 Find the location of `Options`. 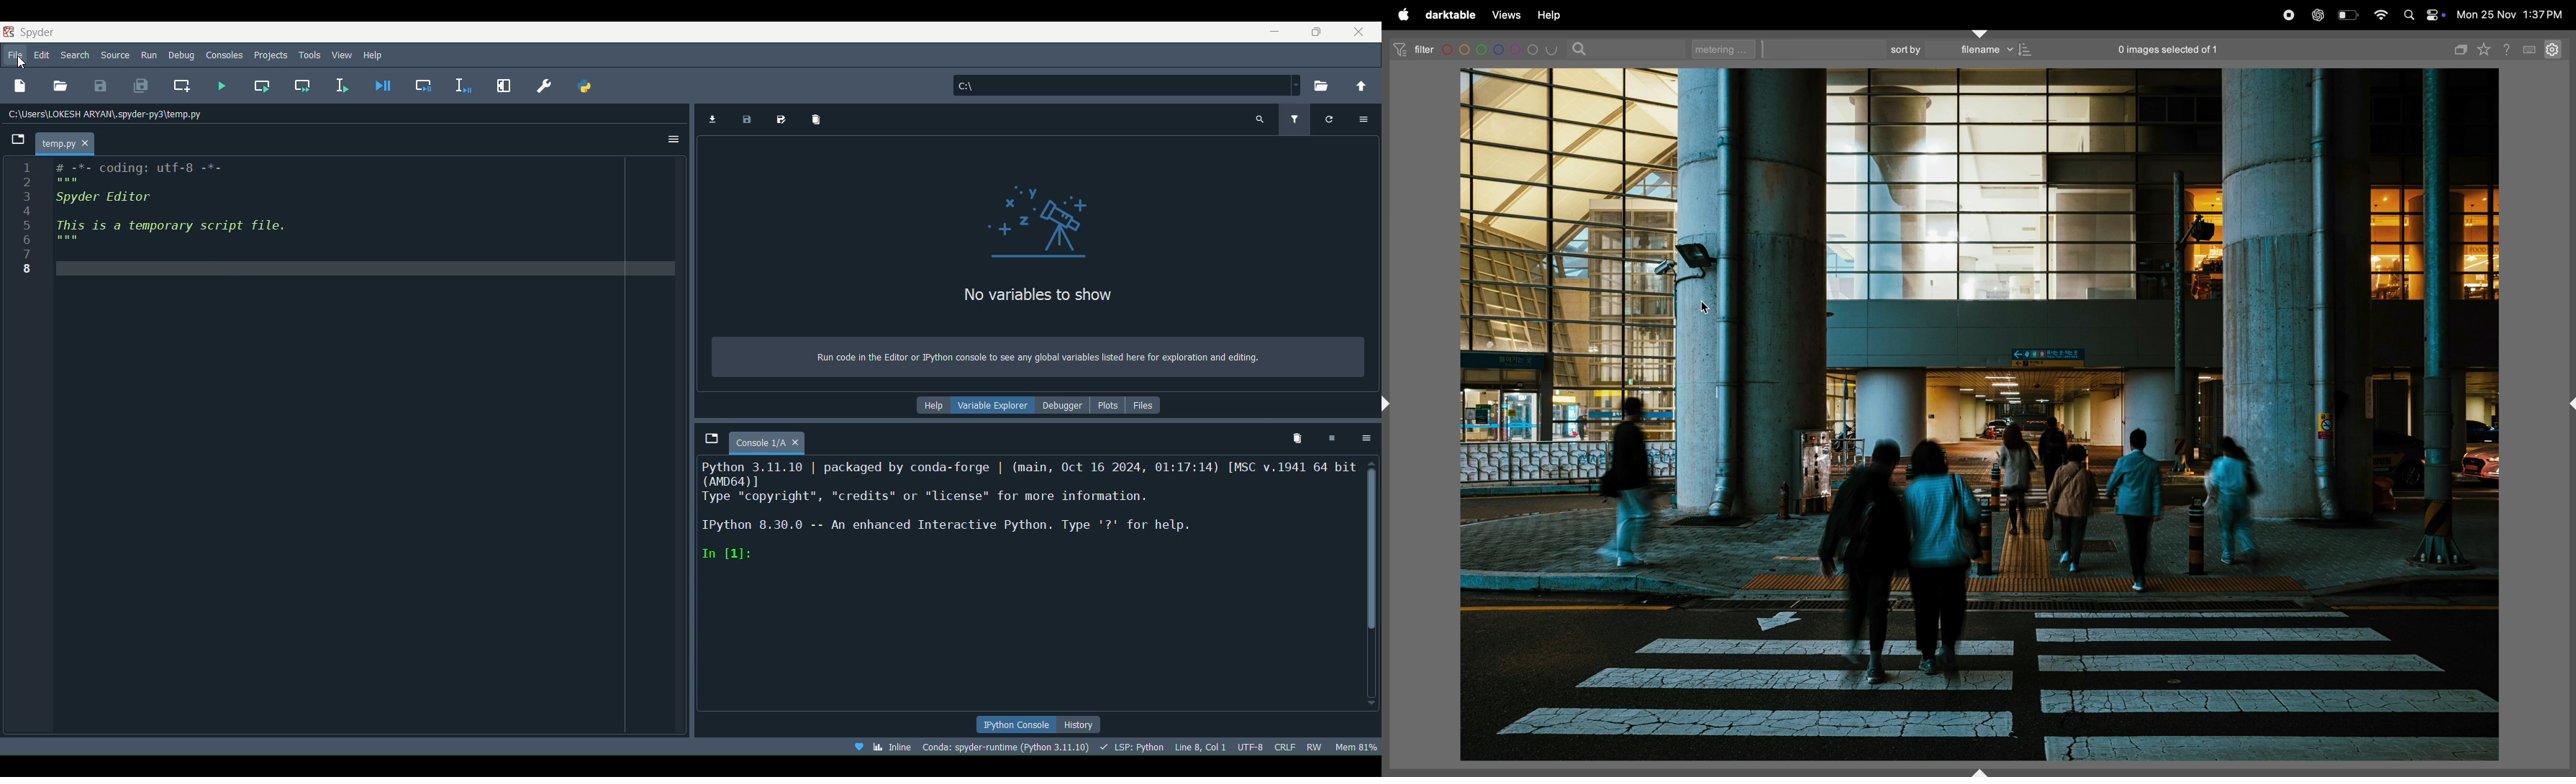

Options is located at coordinates (1365, 440).